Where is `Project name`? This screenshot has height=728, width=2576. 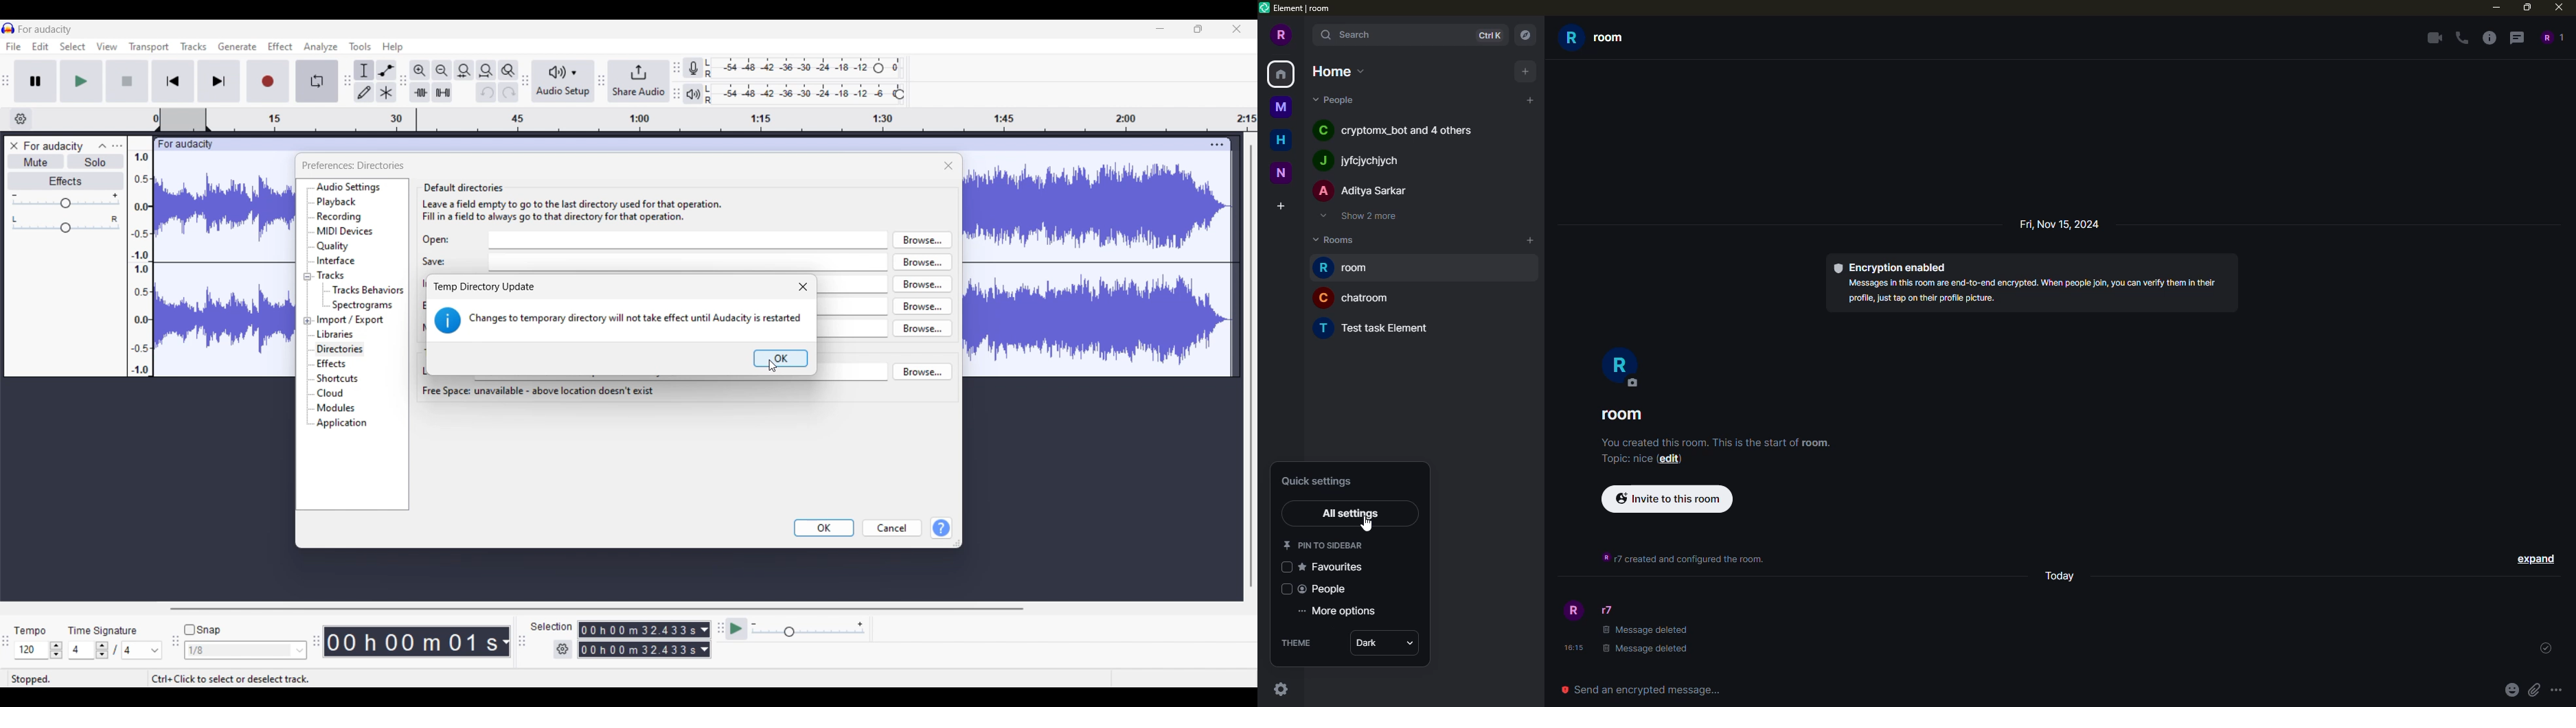 Project name is located at coordinates (183, 143).